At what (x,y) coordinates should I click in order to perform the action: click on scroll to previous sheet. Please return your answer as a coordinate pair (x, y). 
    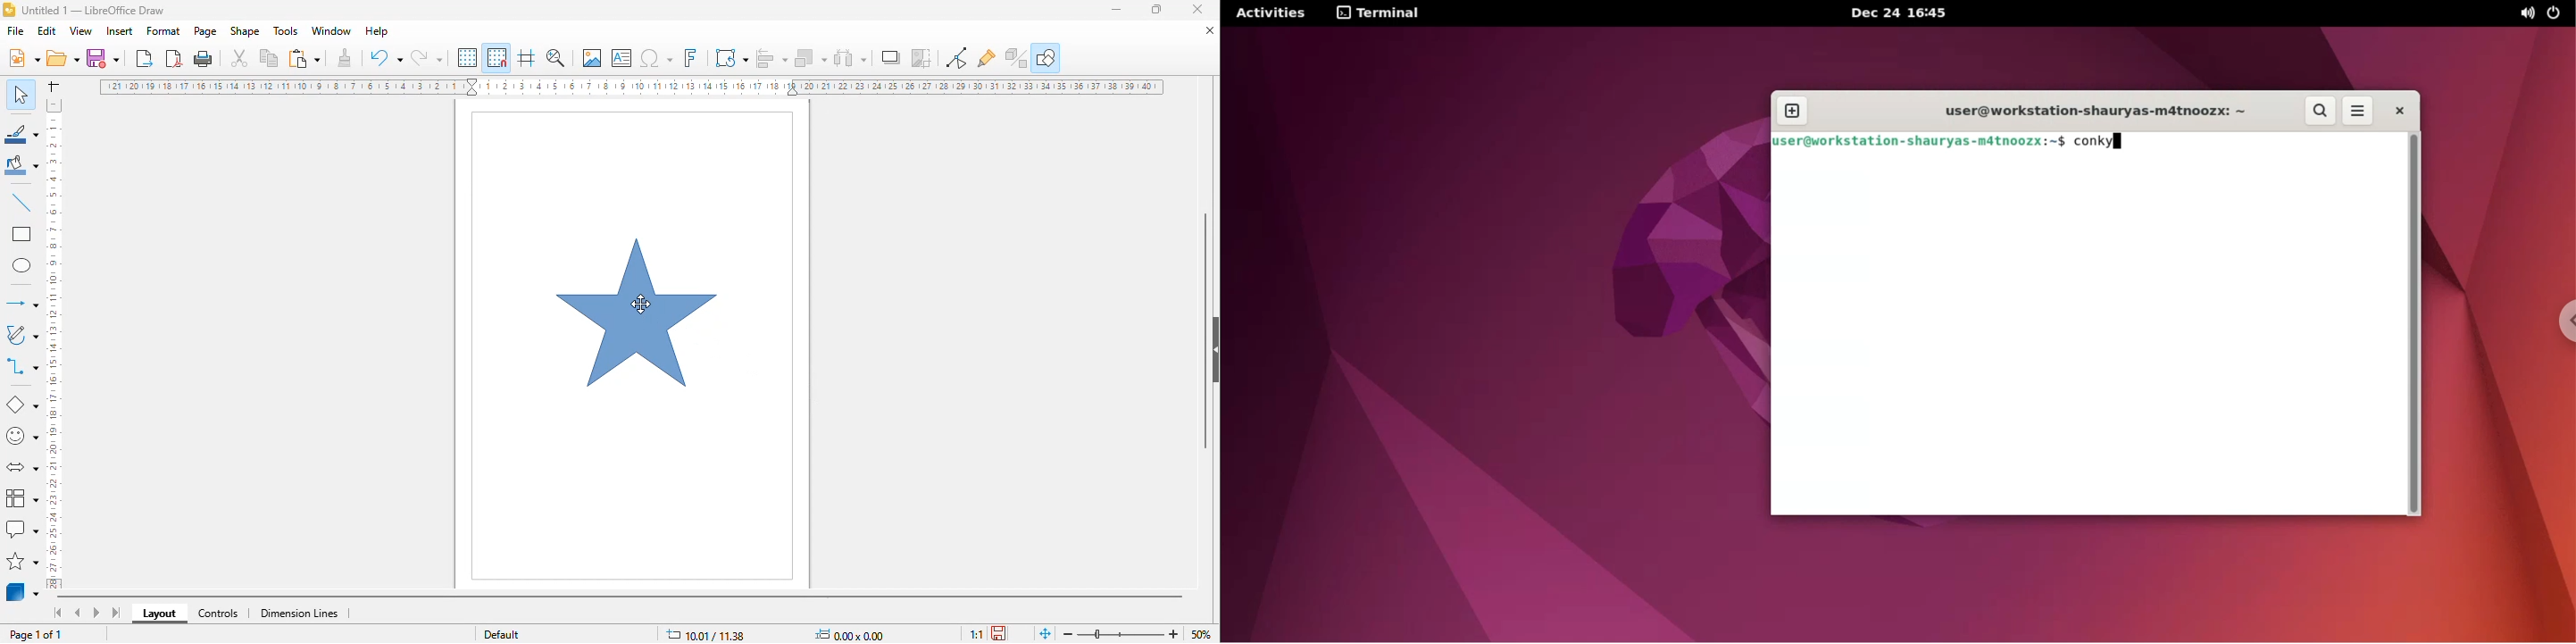
    Looking at the image, I should click on (78, 613).